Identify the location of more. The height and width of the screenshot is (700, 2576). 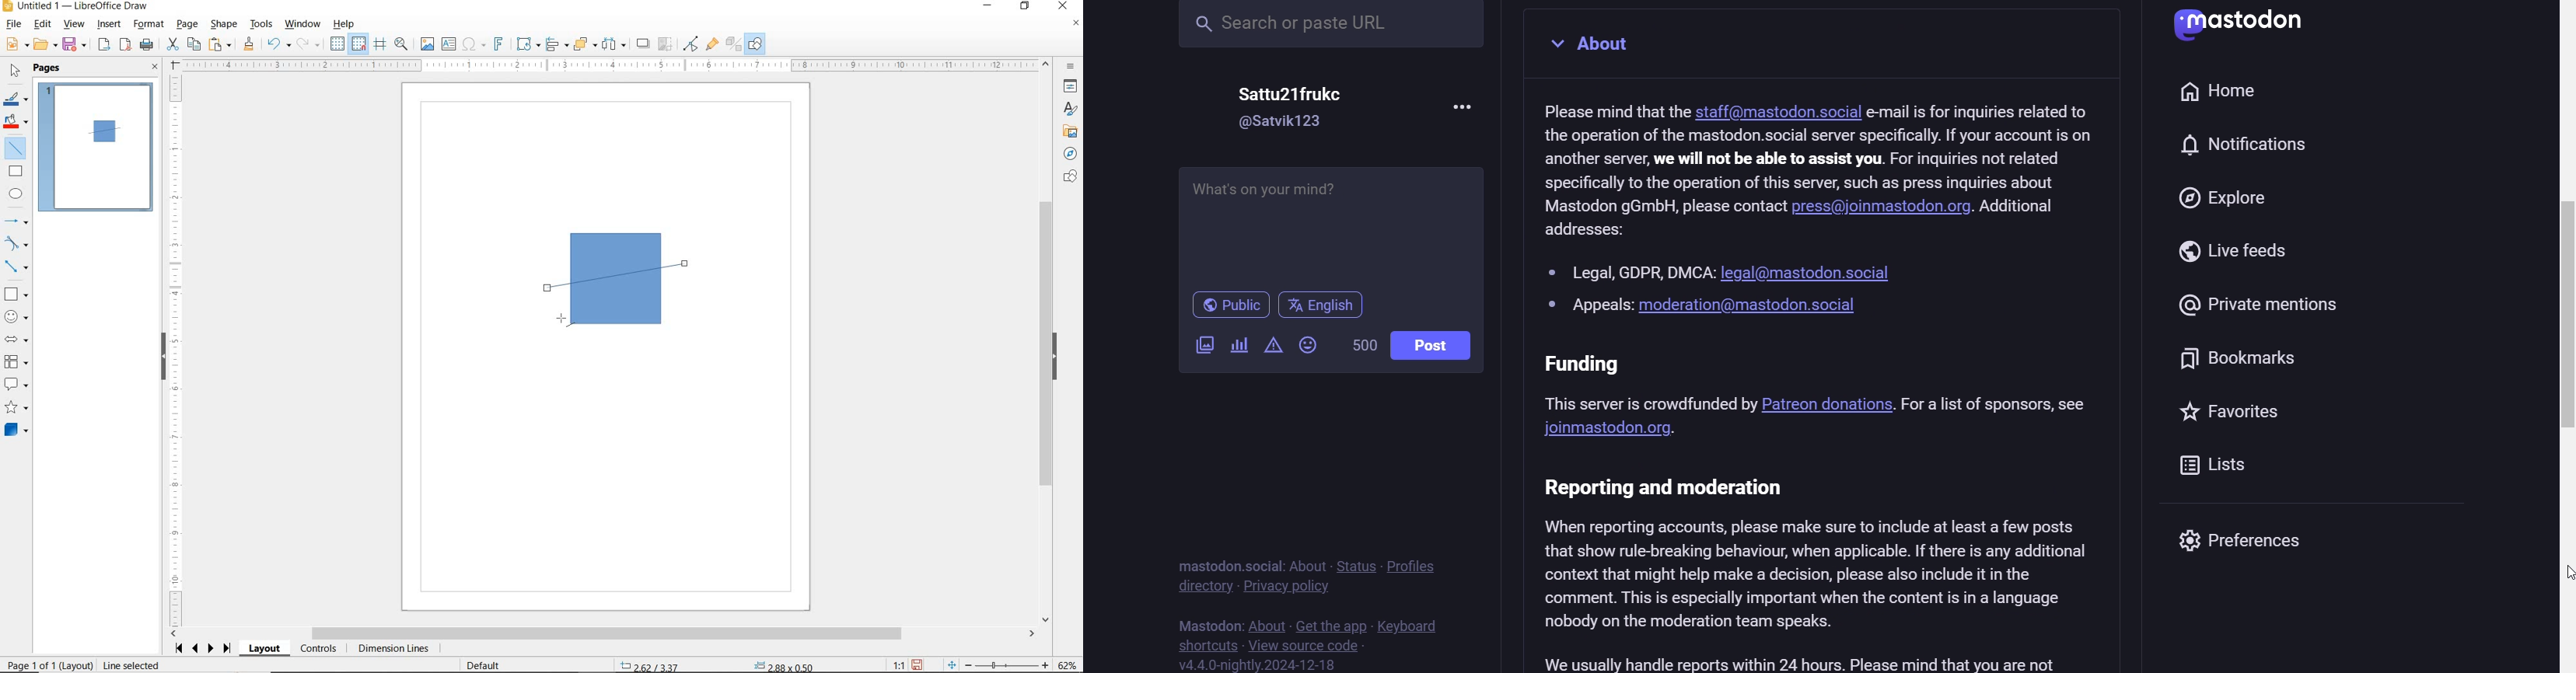
(1464, 106).